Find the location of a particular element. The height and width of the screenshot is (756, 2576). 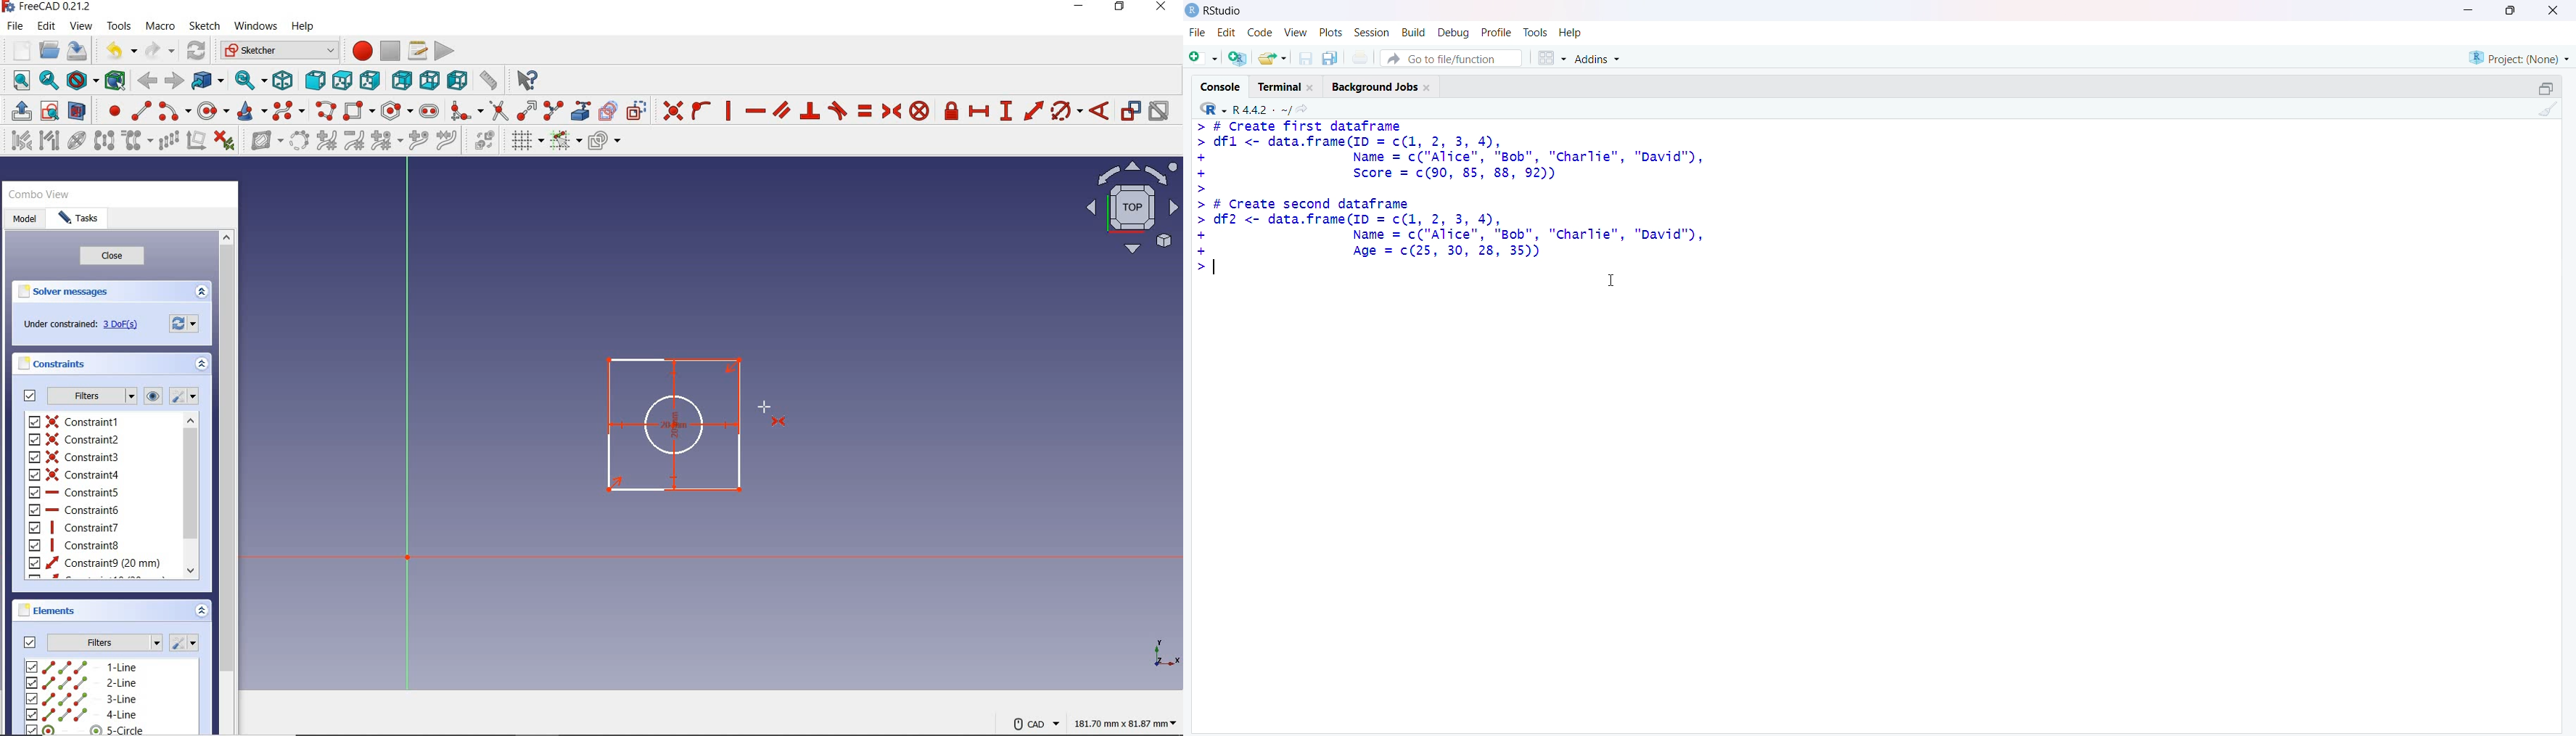

create circle is located at coordinates (214, 110).